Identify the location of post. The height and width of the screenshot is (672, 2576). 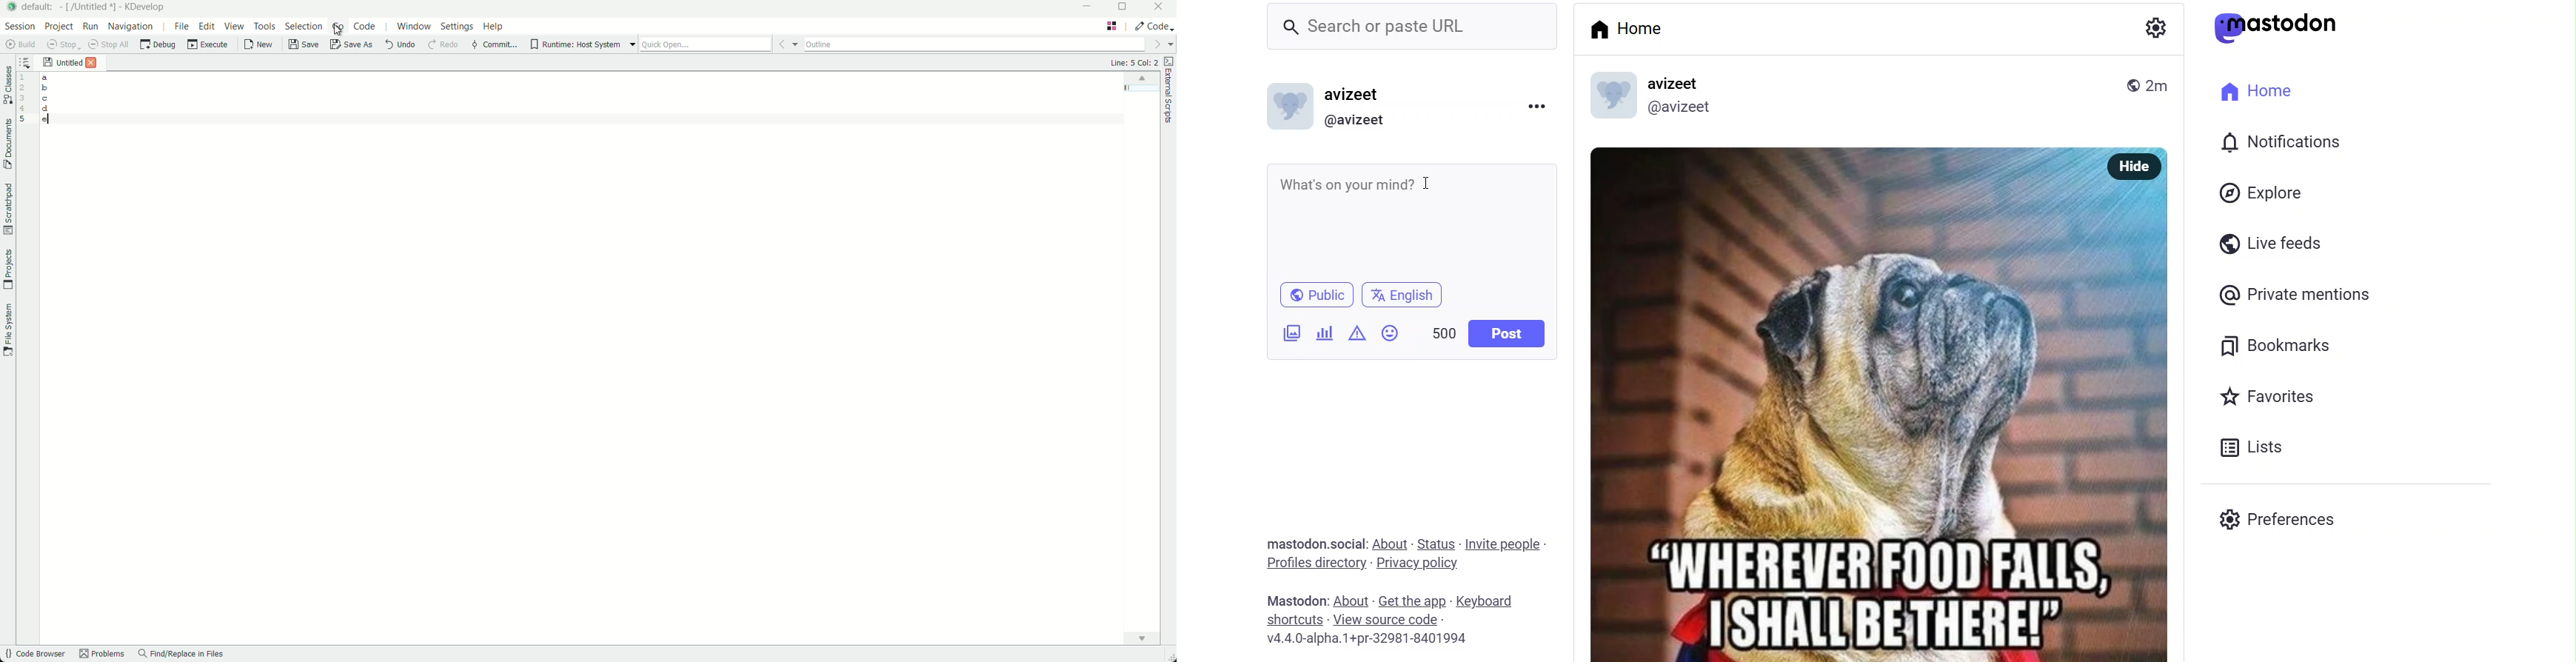
(1505, 333).